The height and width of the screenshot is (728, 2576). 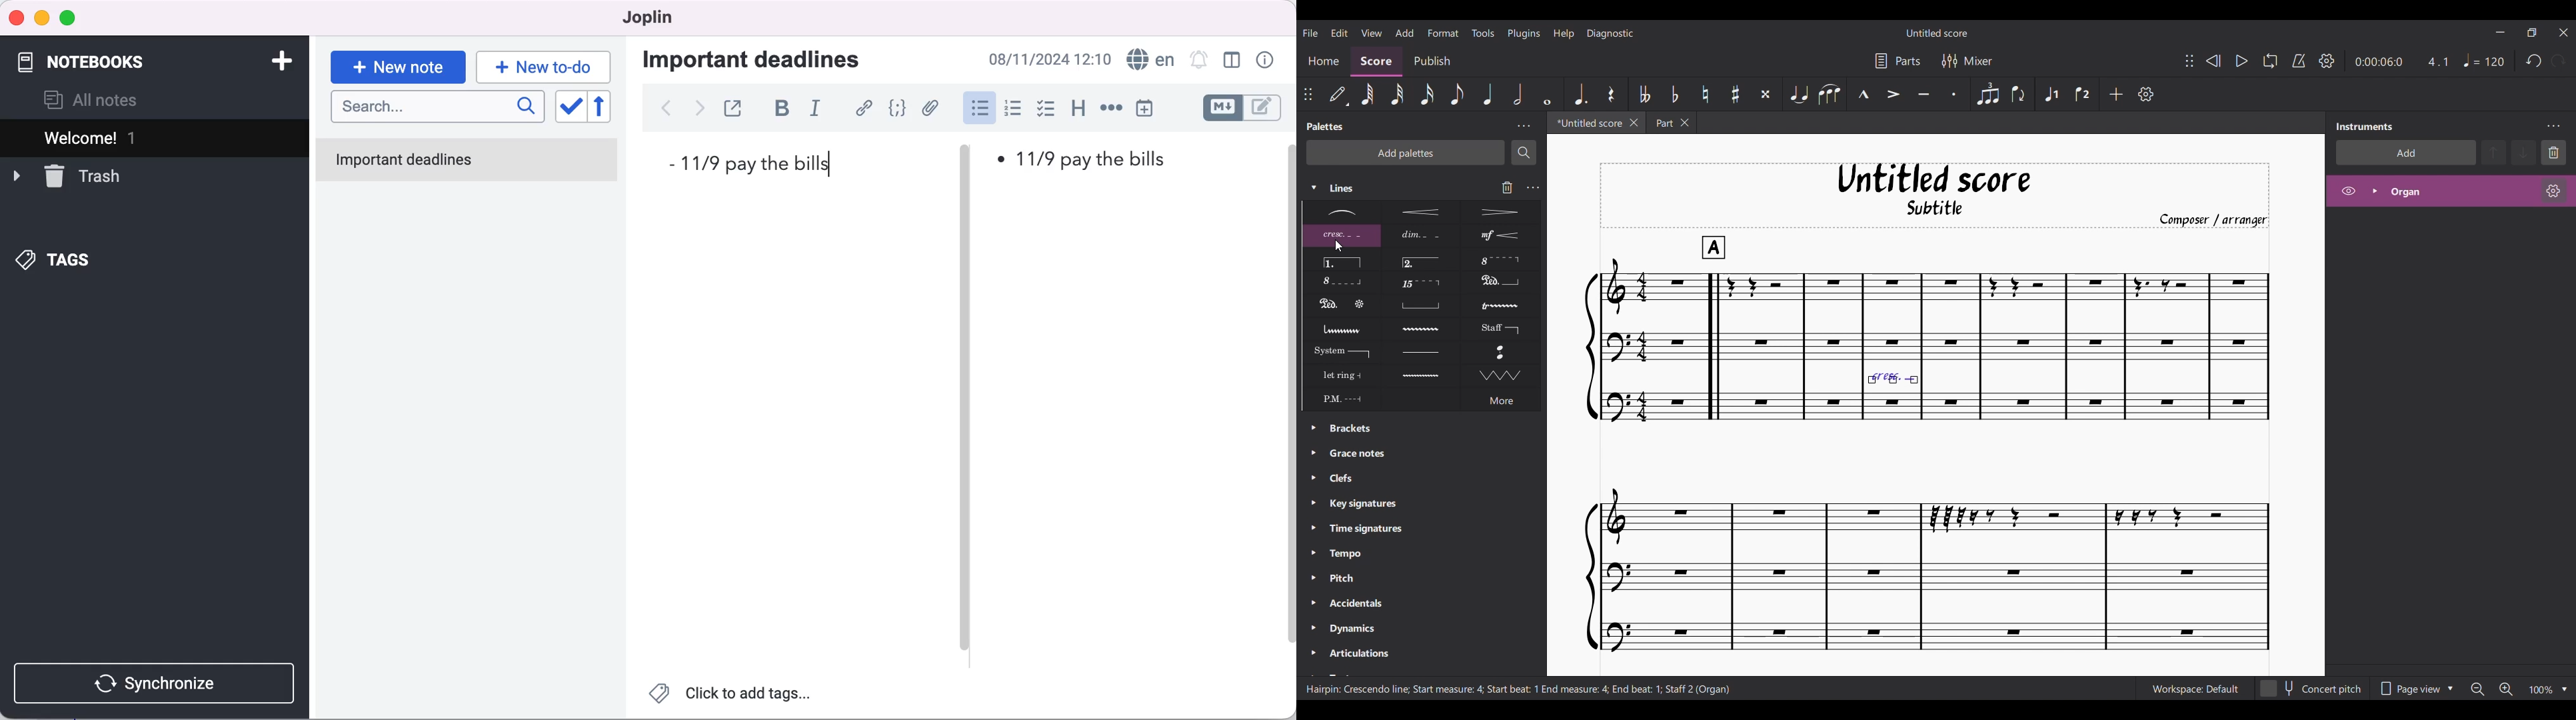 What do you see at coordinates (2406, 153) in the screenshot?
I see `Add instruments` at bounding box center [2406, 153].